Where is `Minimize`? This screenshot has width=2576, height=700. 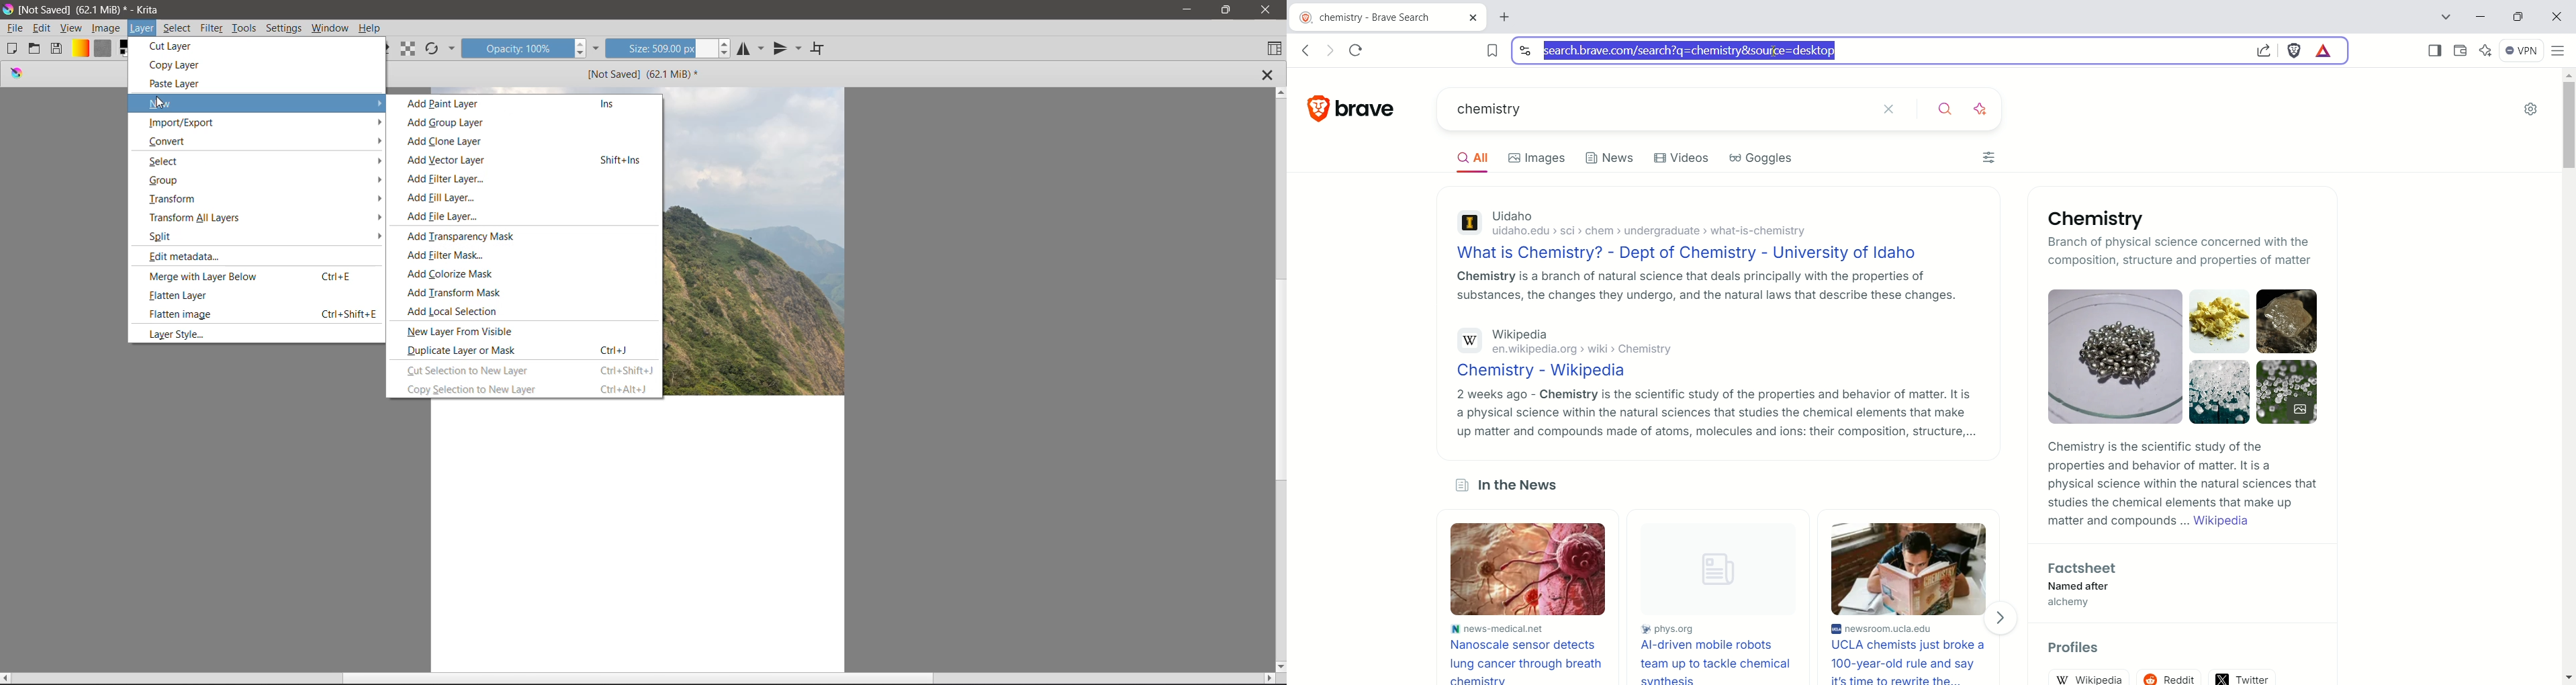
Minimize is located at coordinates (1184, 8).